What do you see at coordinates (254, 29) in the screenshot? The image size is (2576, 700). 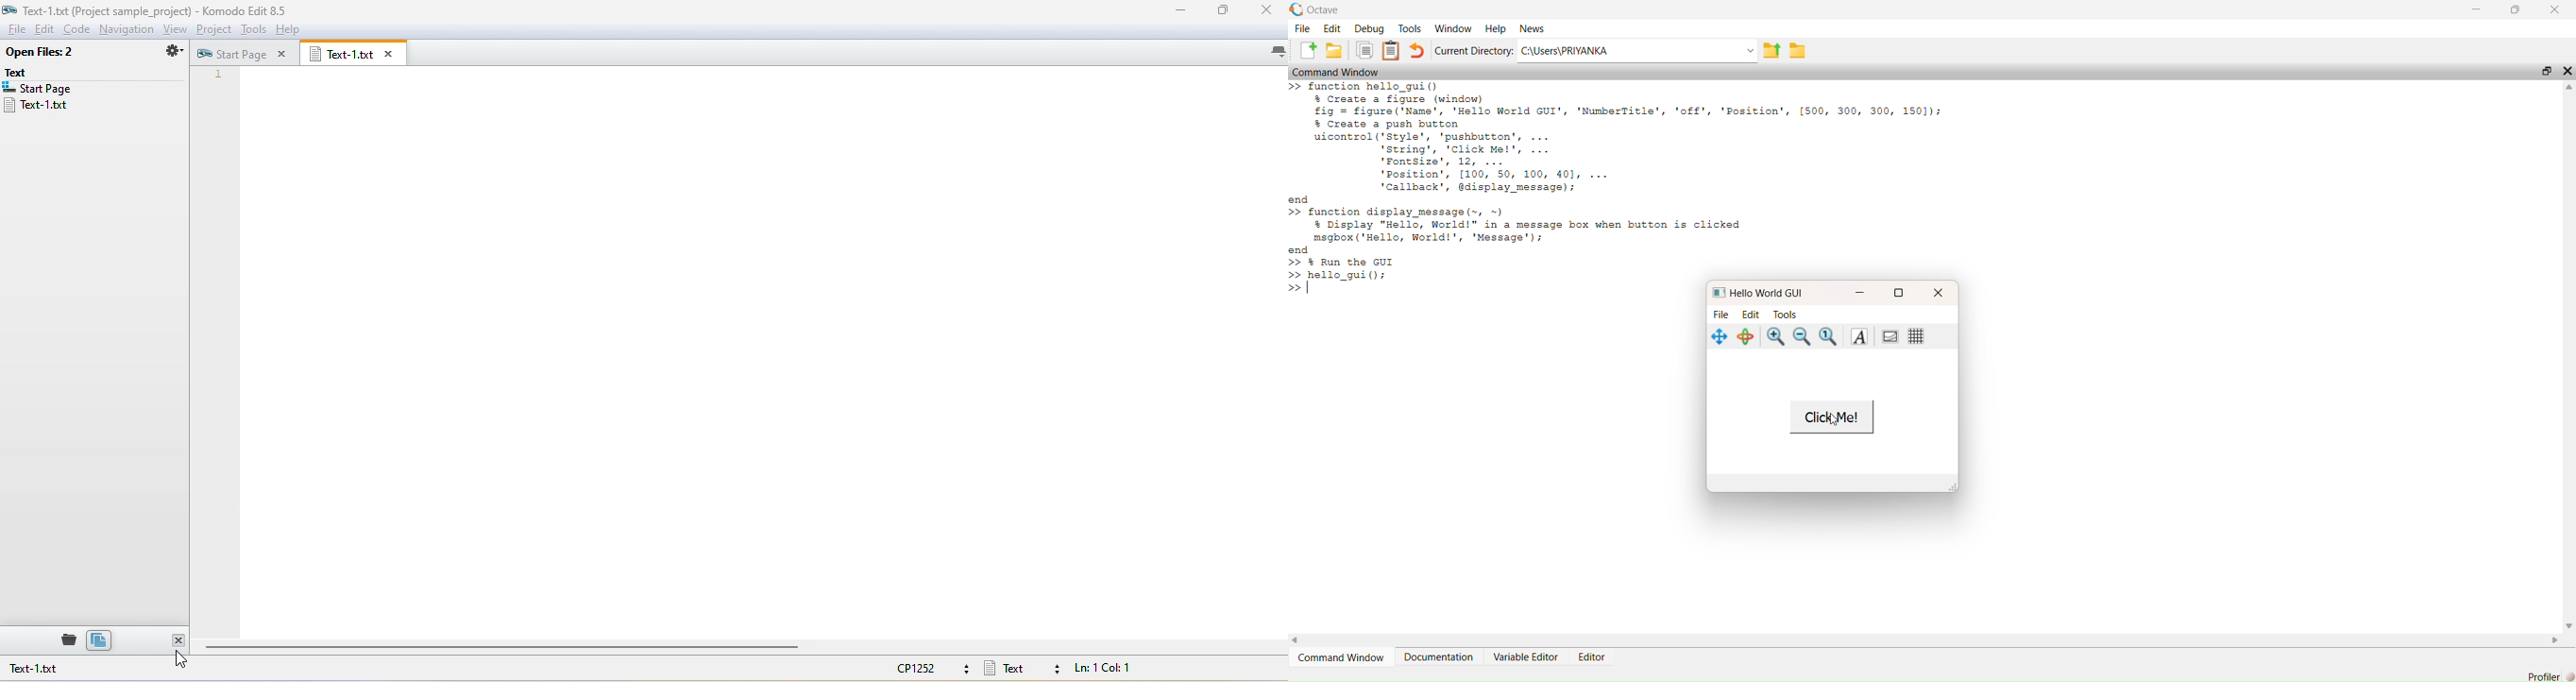 I see `tools` at bounding box center [254, 29].